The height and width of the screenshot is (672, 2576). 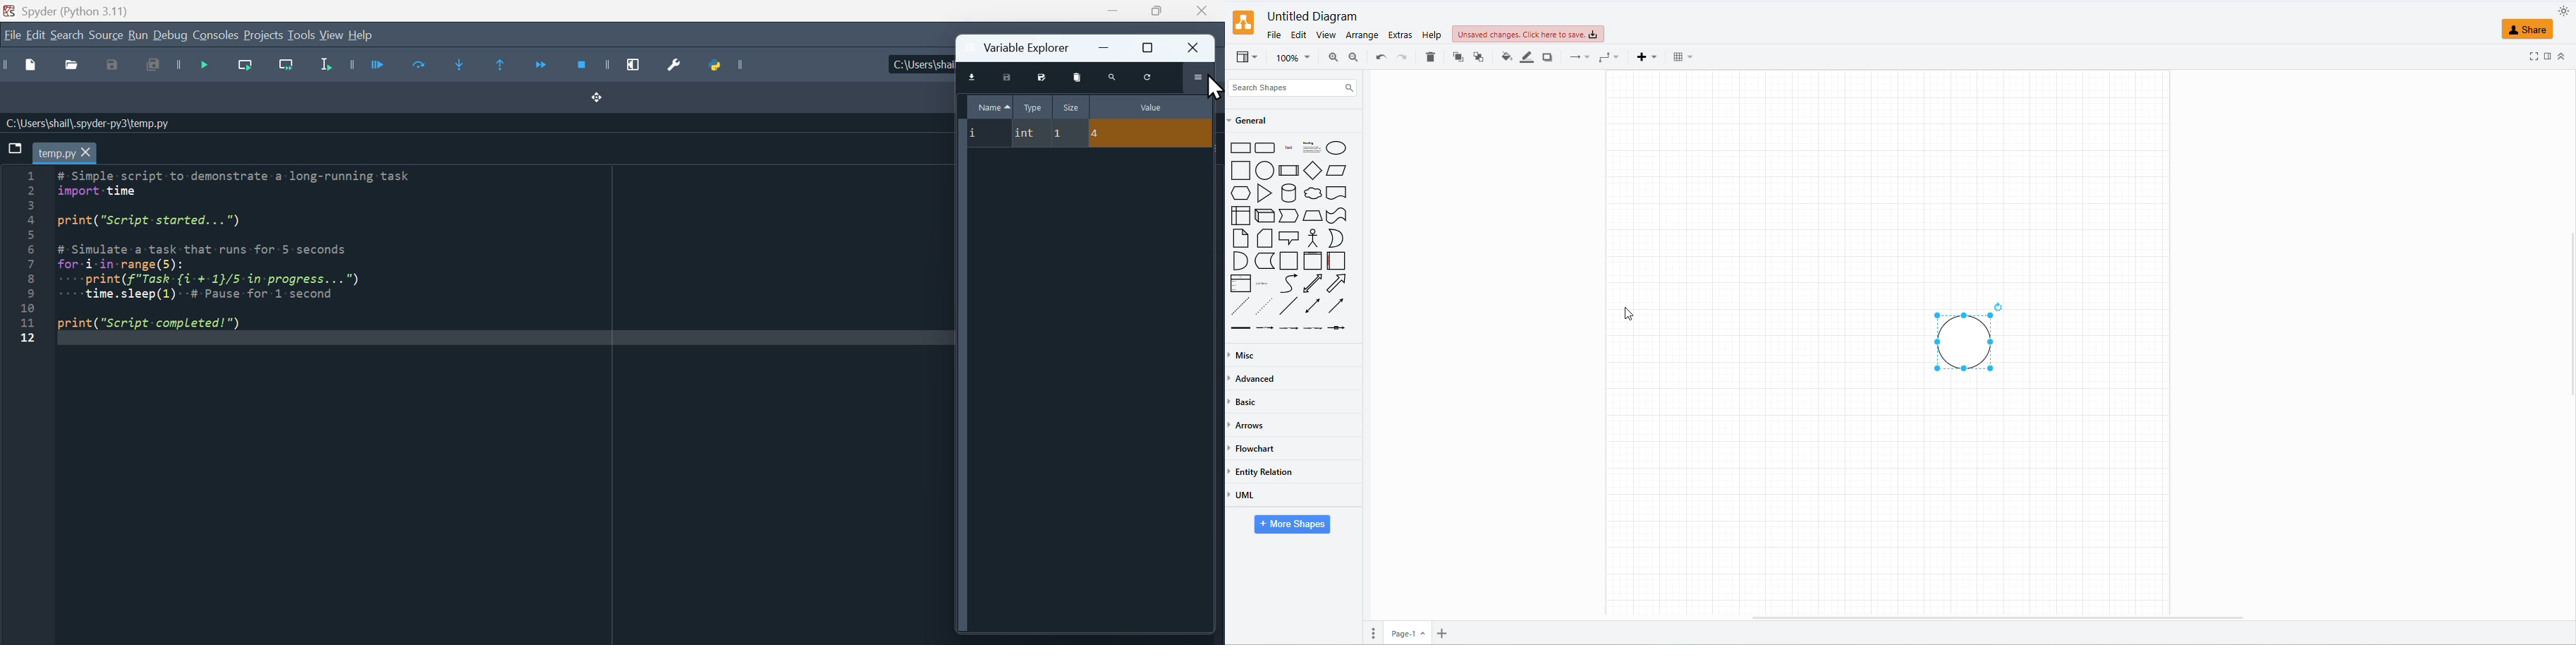 What do you see at coordinates (301, 34) in the screenshot?
I see `tools` at bounding box center [301, 34].